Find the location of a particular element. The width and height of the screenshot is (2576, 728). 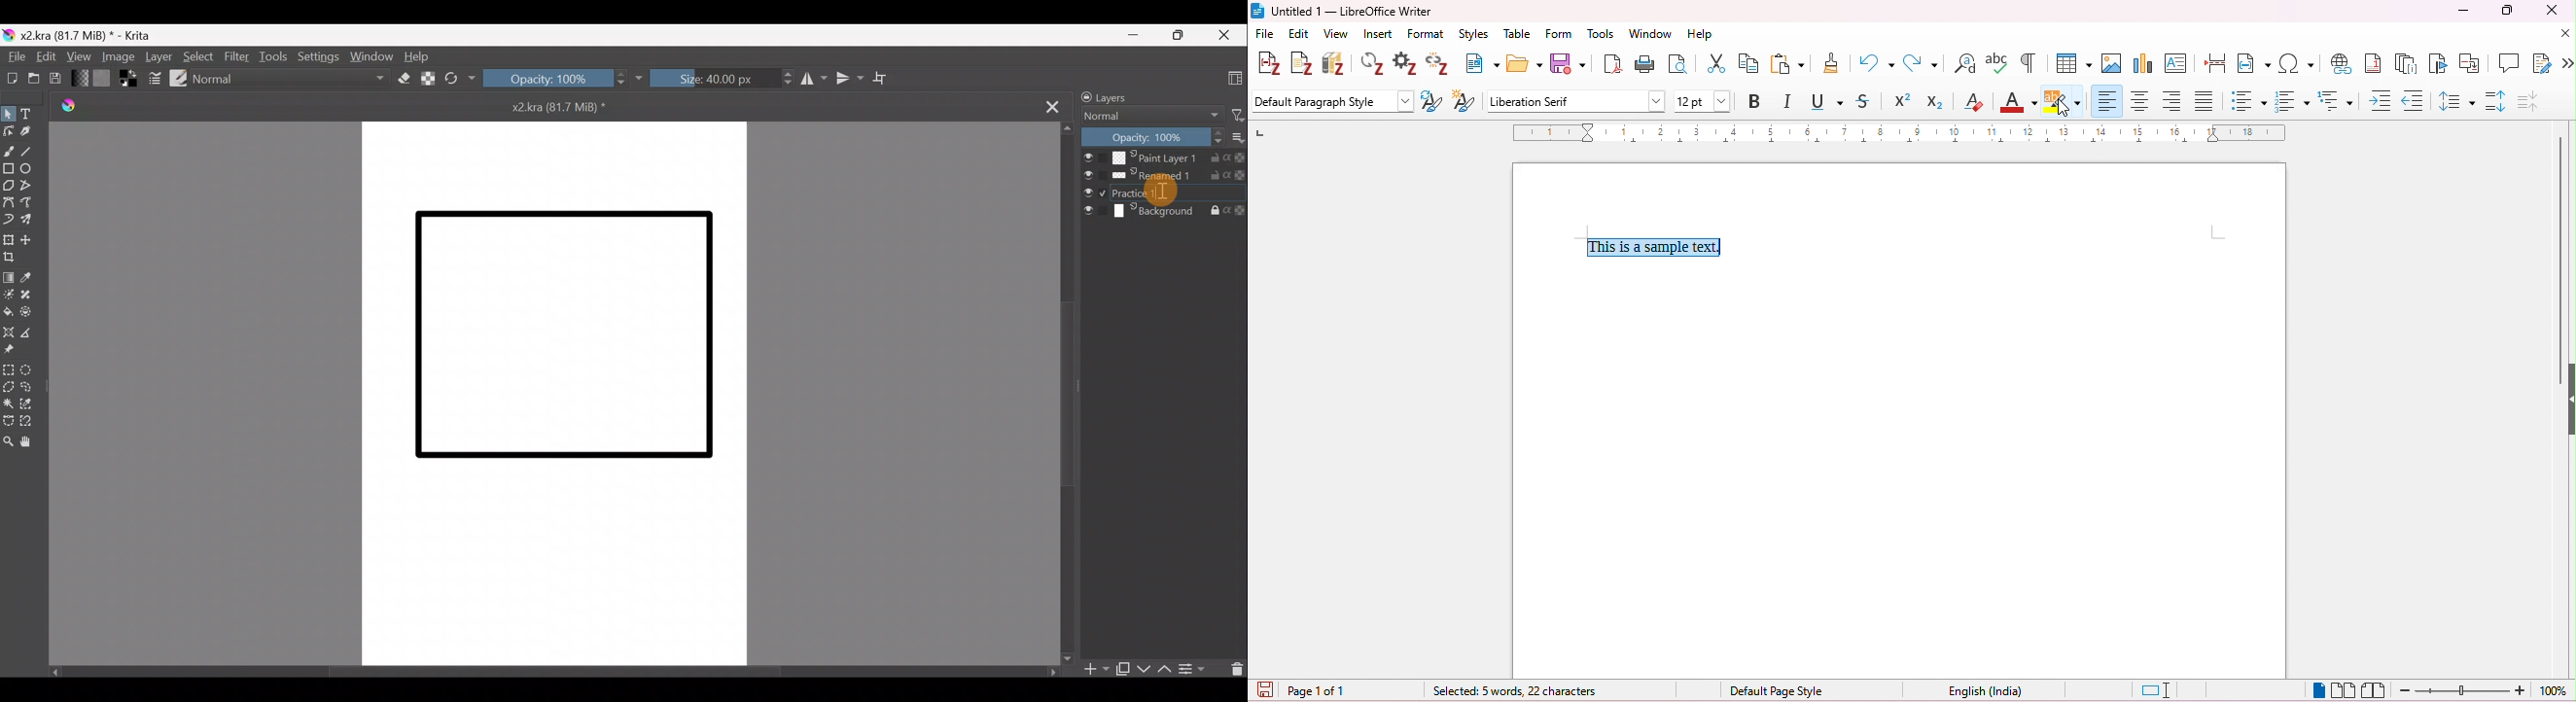

refresh is located at coordinates (1374, 63).